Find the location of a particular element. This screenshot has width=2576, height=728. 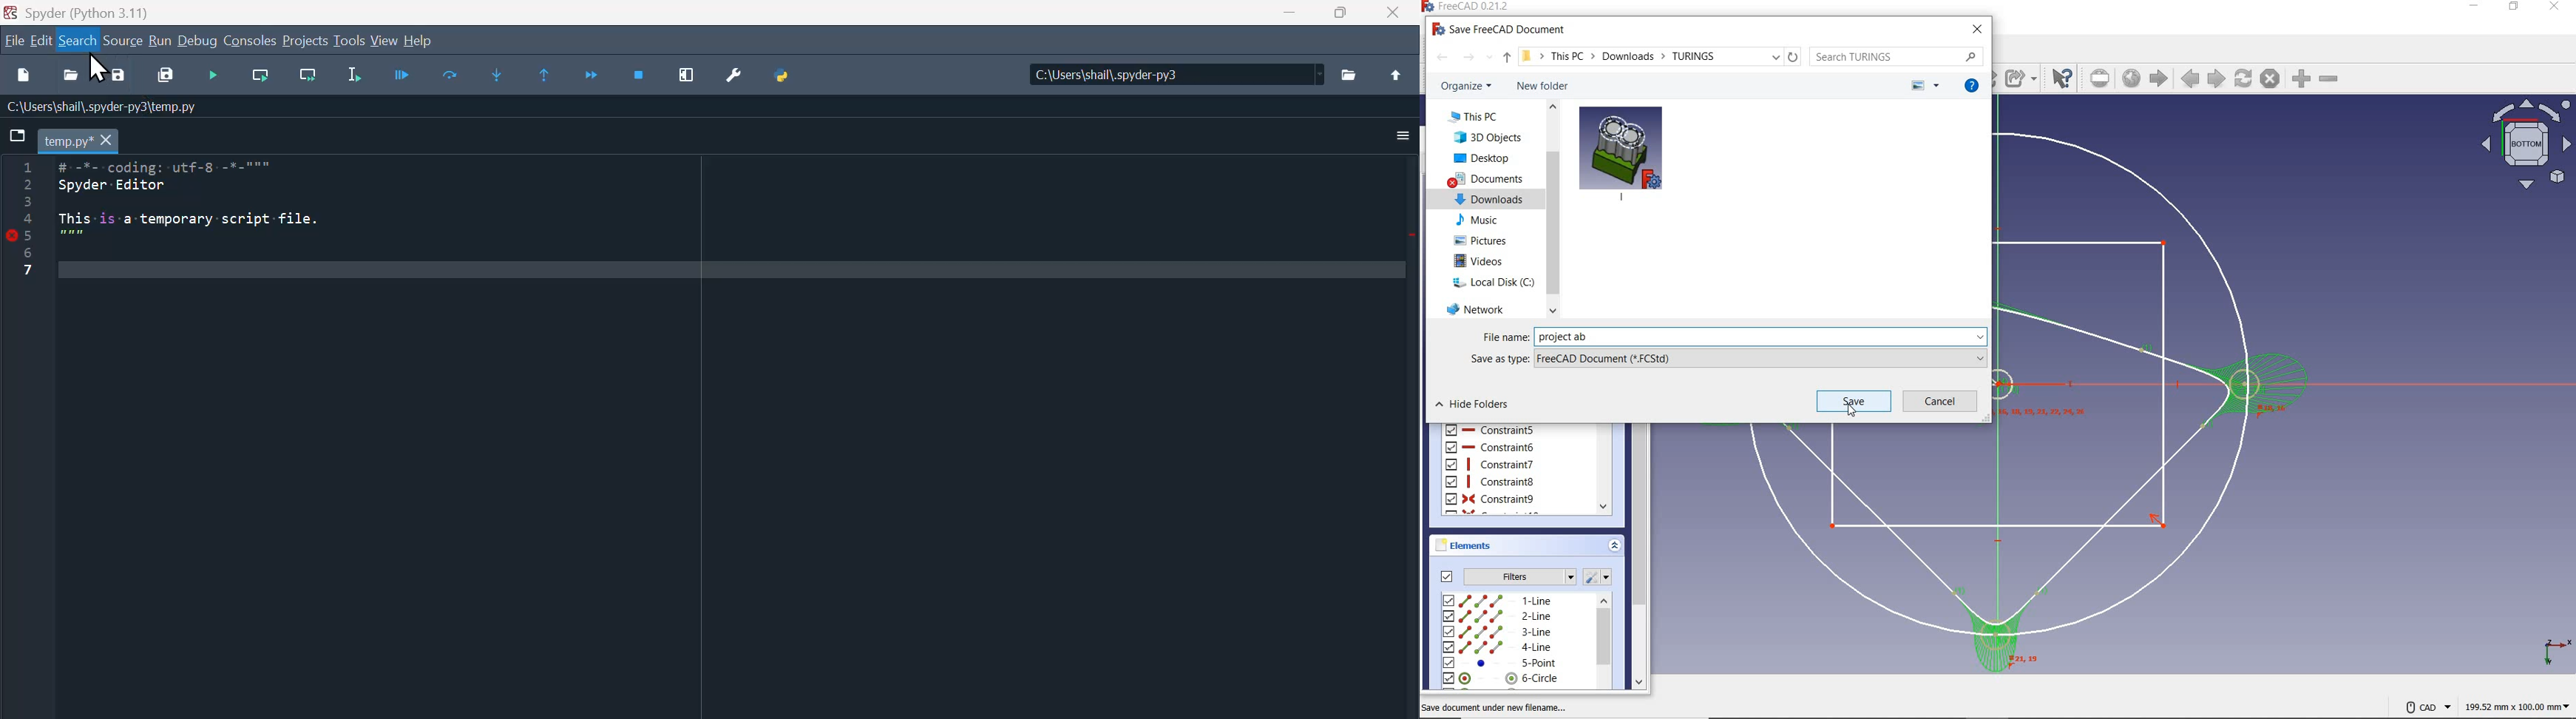

open website is located at coordinates (2133, 79).